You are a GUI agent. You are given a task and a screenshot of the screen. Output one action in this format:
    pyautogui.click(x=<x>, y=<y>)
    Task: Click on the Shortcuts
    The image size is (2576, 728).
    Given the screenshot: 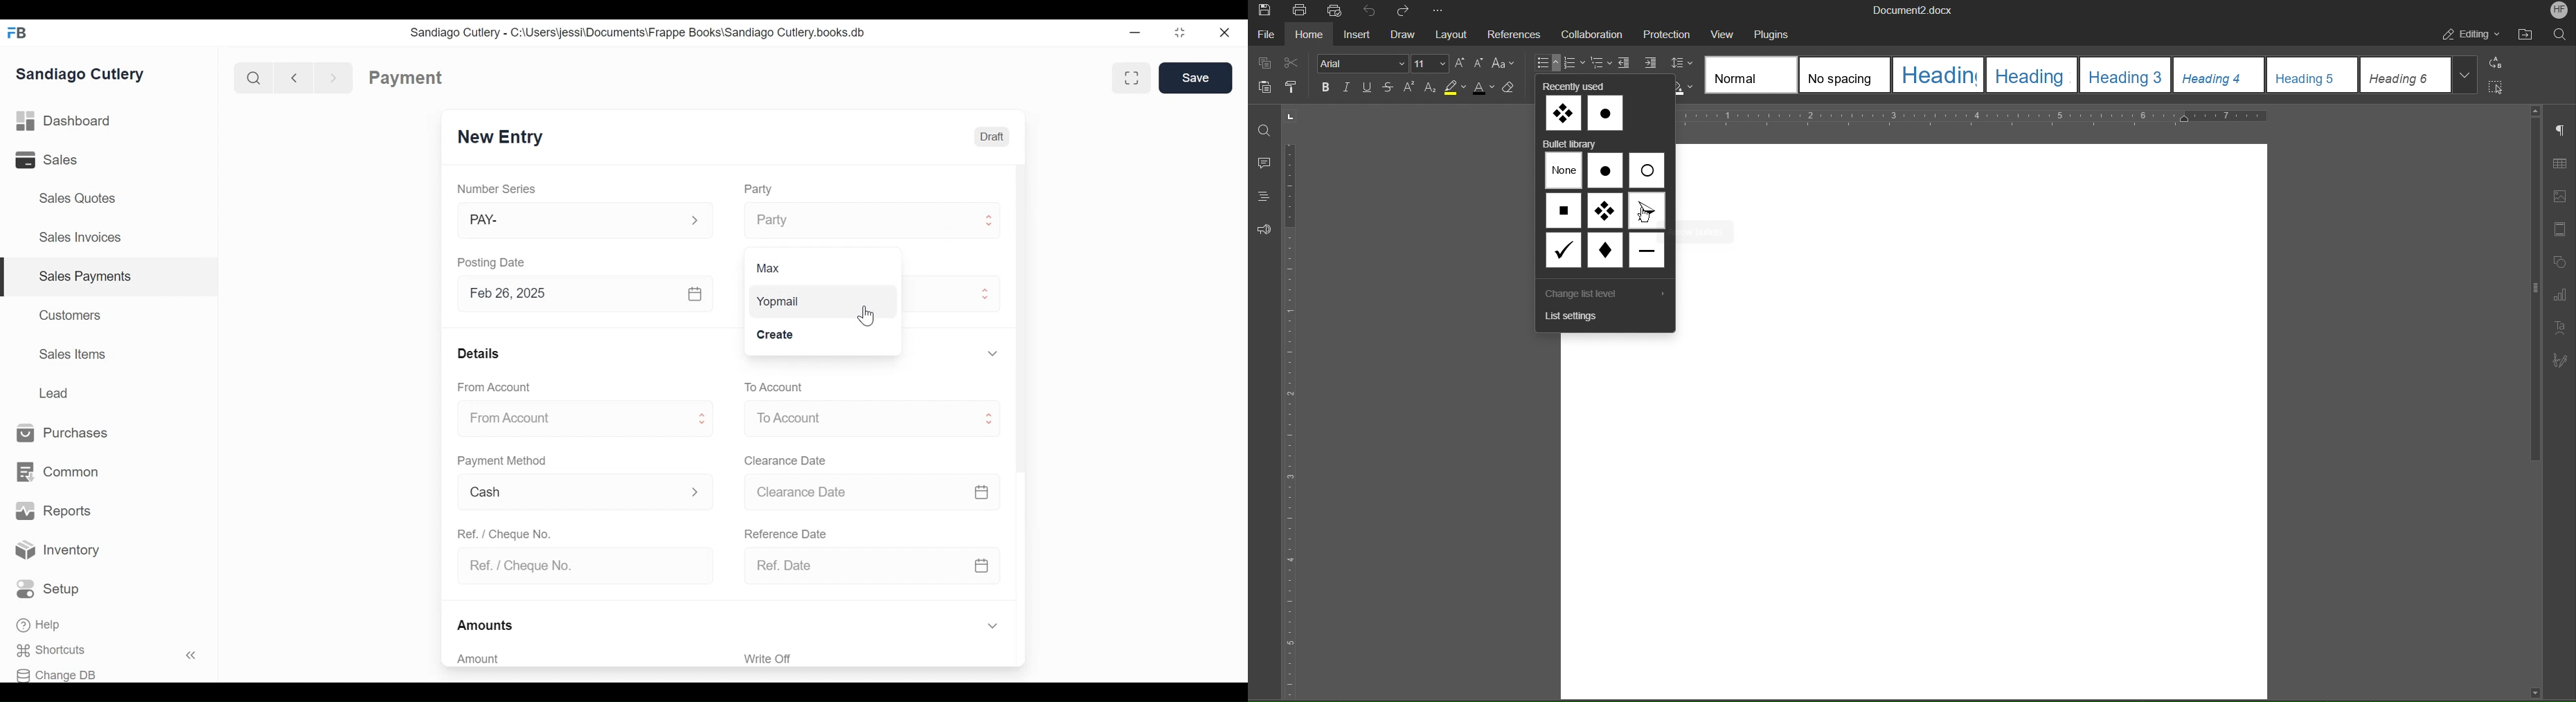 What is the action you would take?
    pyautogui.click(x=59, y=651)
    